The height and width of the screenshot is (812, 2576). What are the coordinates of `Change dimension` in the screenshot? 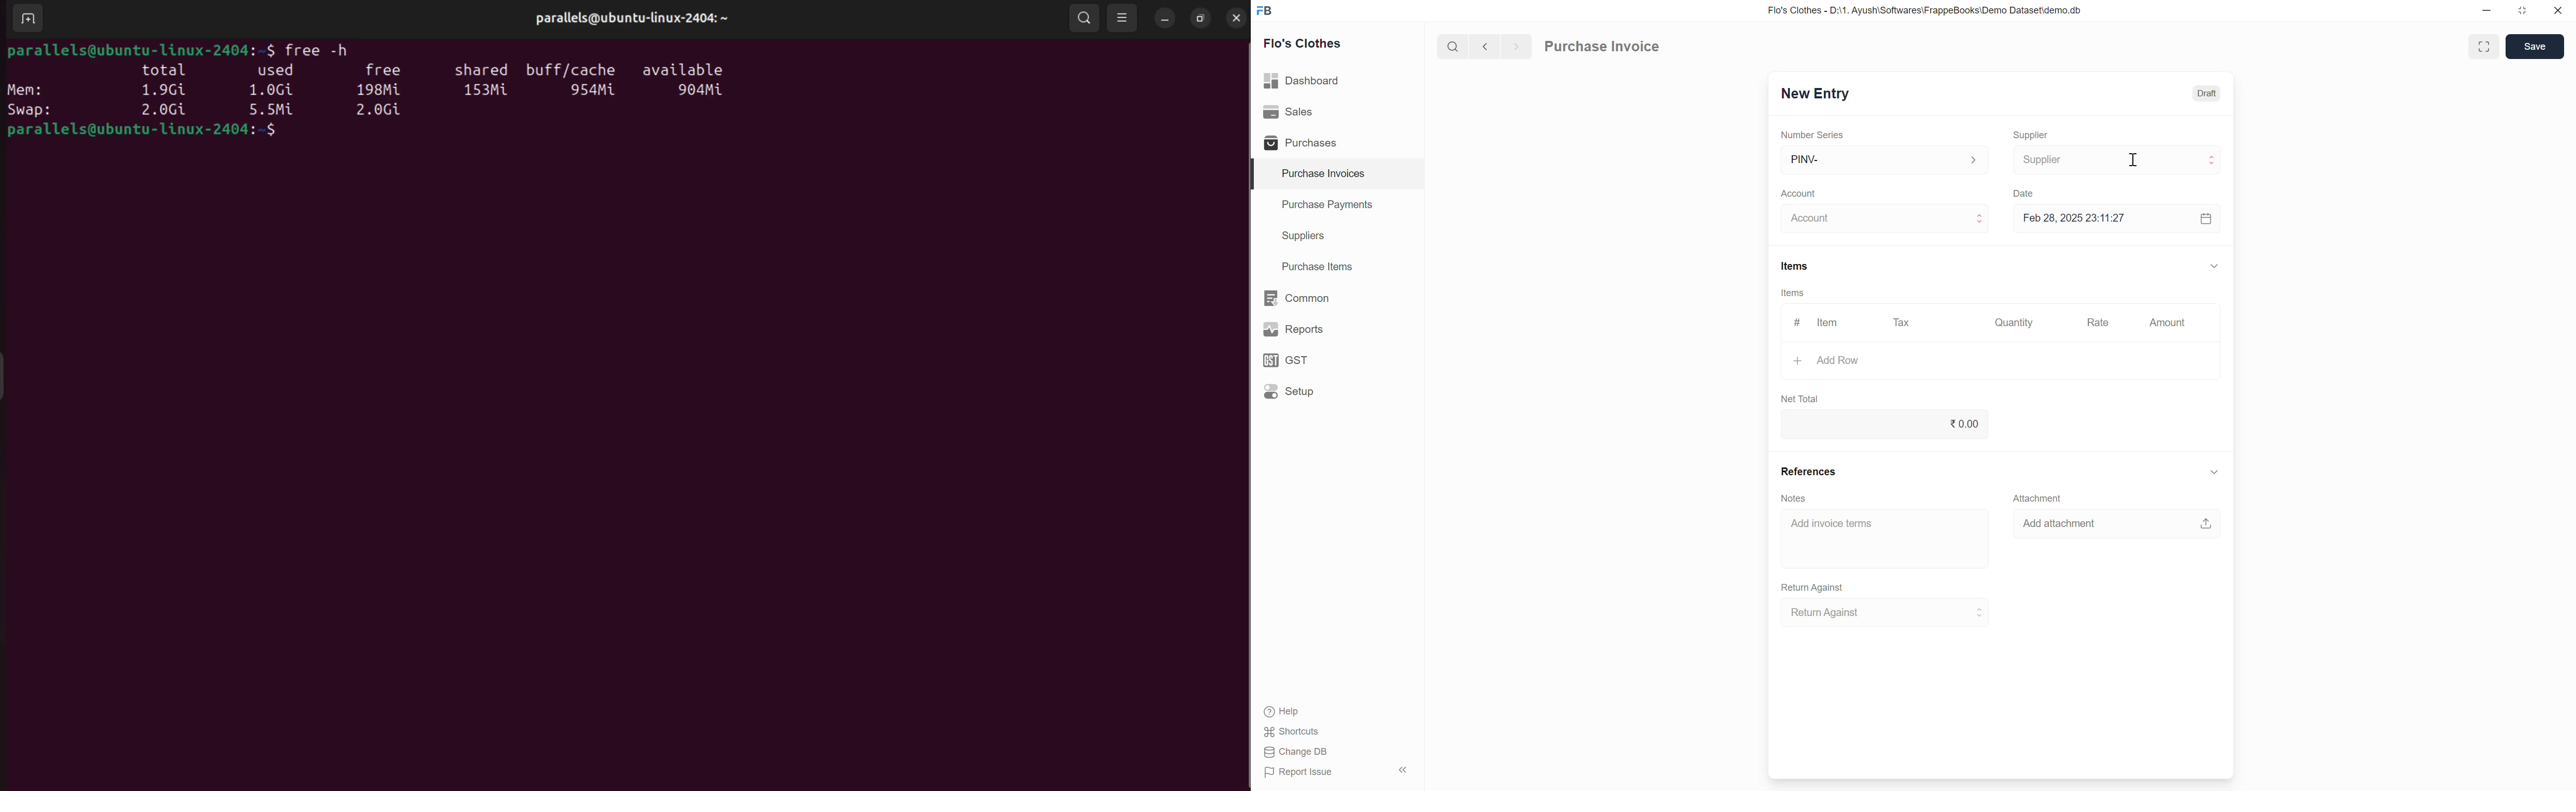 It's located at (2522, 10).